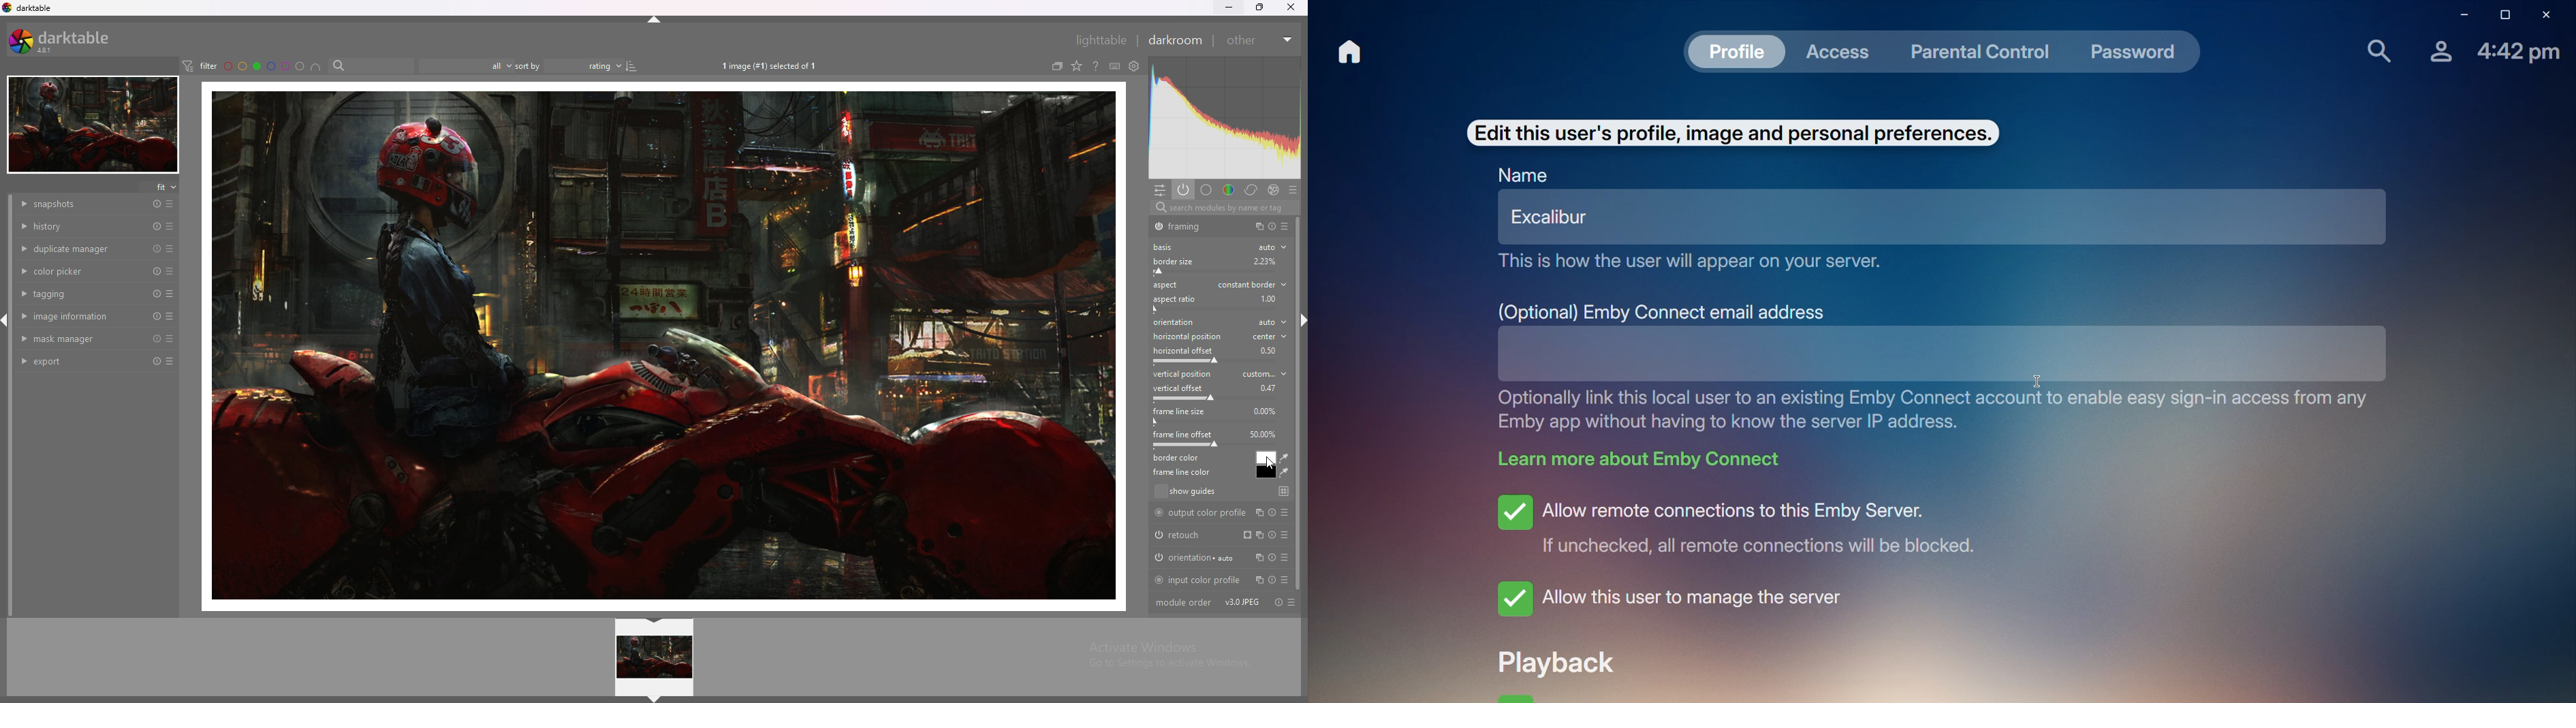 This screenshot has width=2576, height=728. I want to click on Name, so click(1524, 175).